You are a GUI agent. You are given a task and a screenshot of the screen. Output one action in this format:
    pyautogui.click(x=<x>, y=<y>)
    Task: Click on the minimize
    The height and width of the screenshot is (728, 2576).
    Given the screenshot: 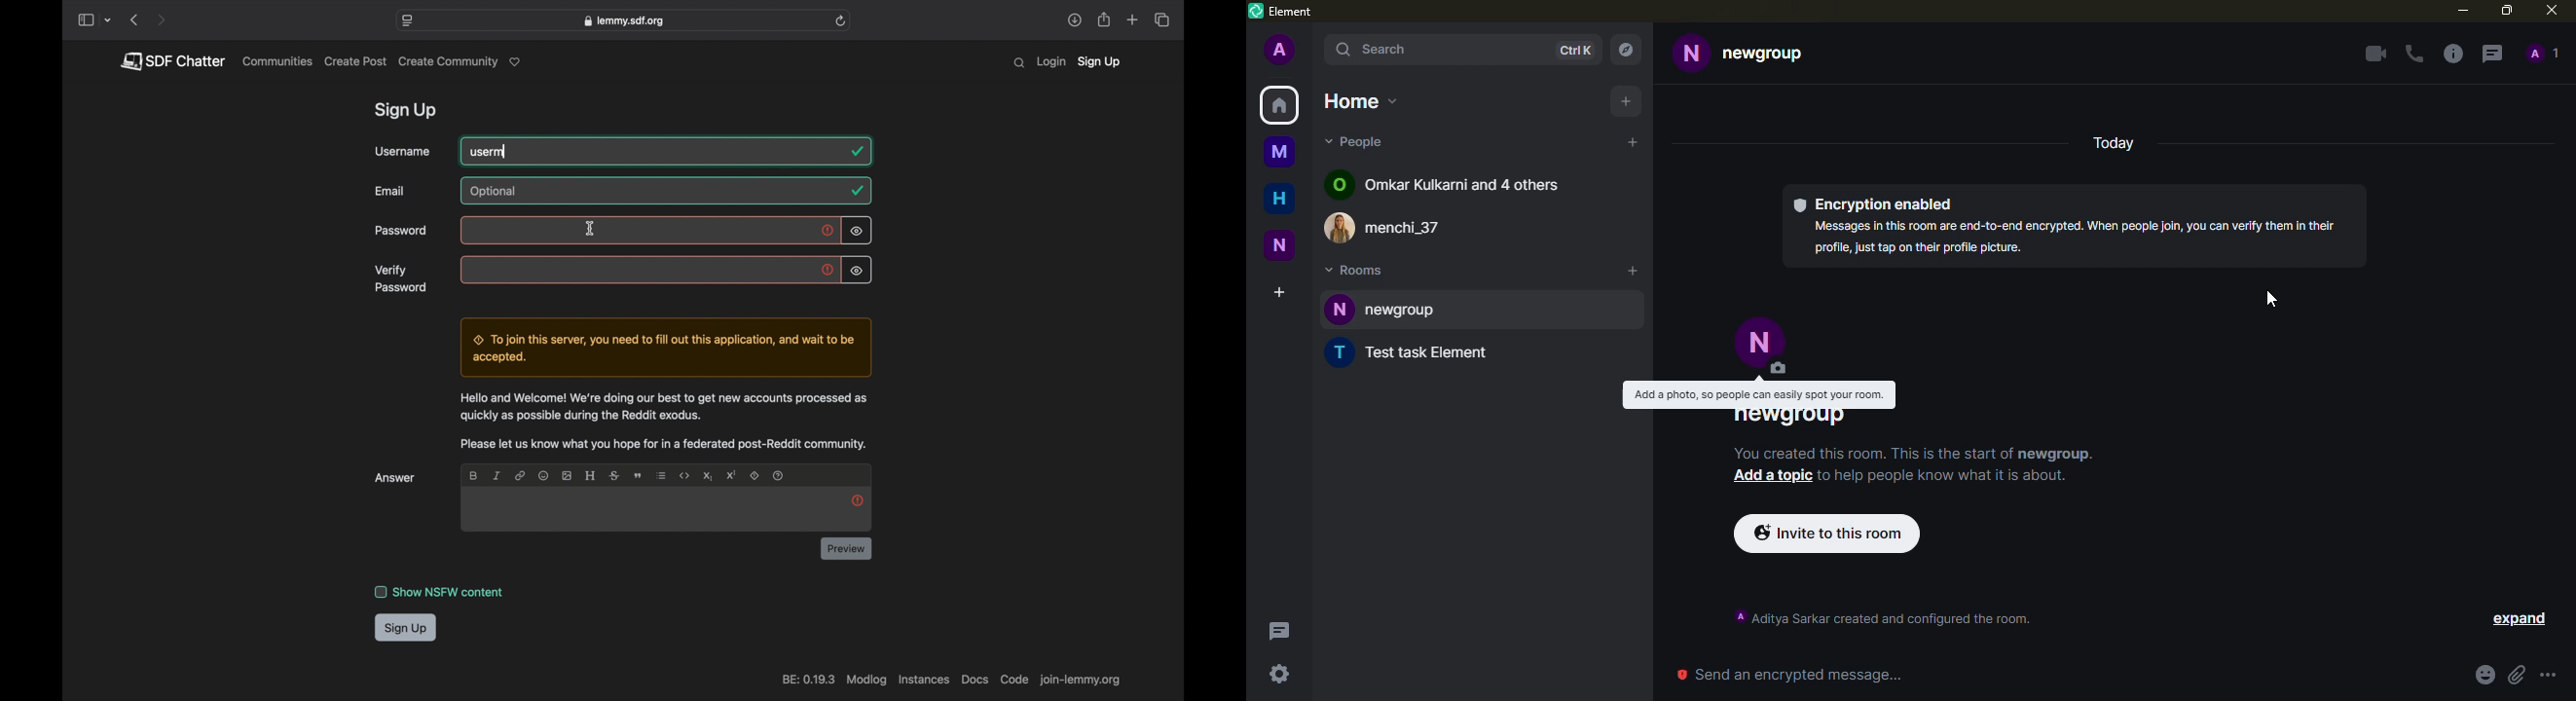 What is the action you would take?
    pyautogui.click(x=2463, y=10)
    